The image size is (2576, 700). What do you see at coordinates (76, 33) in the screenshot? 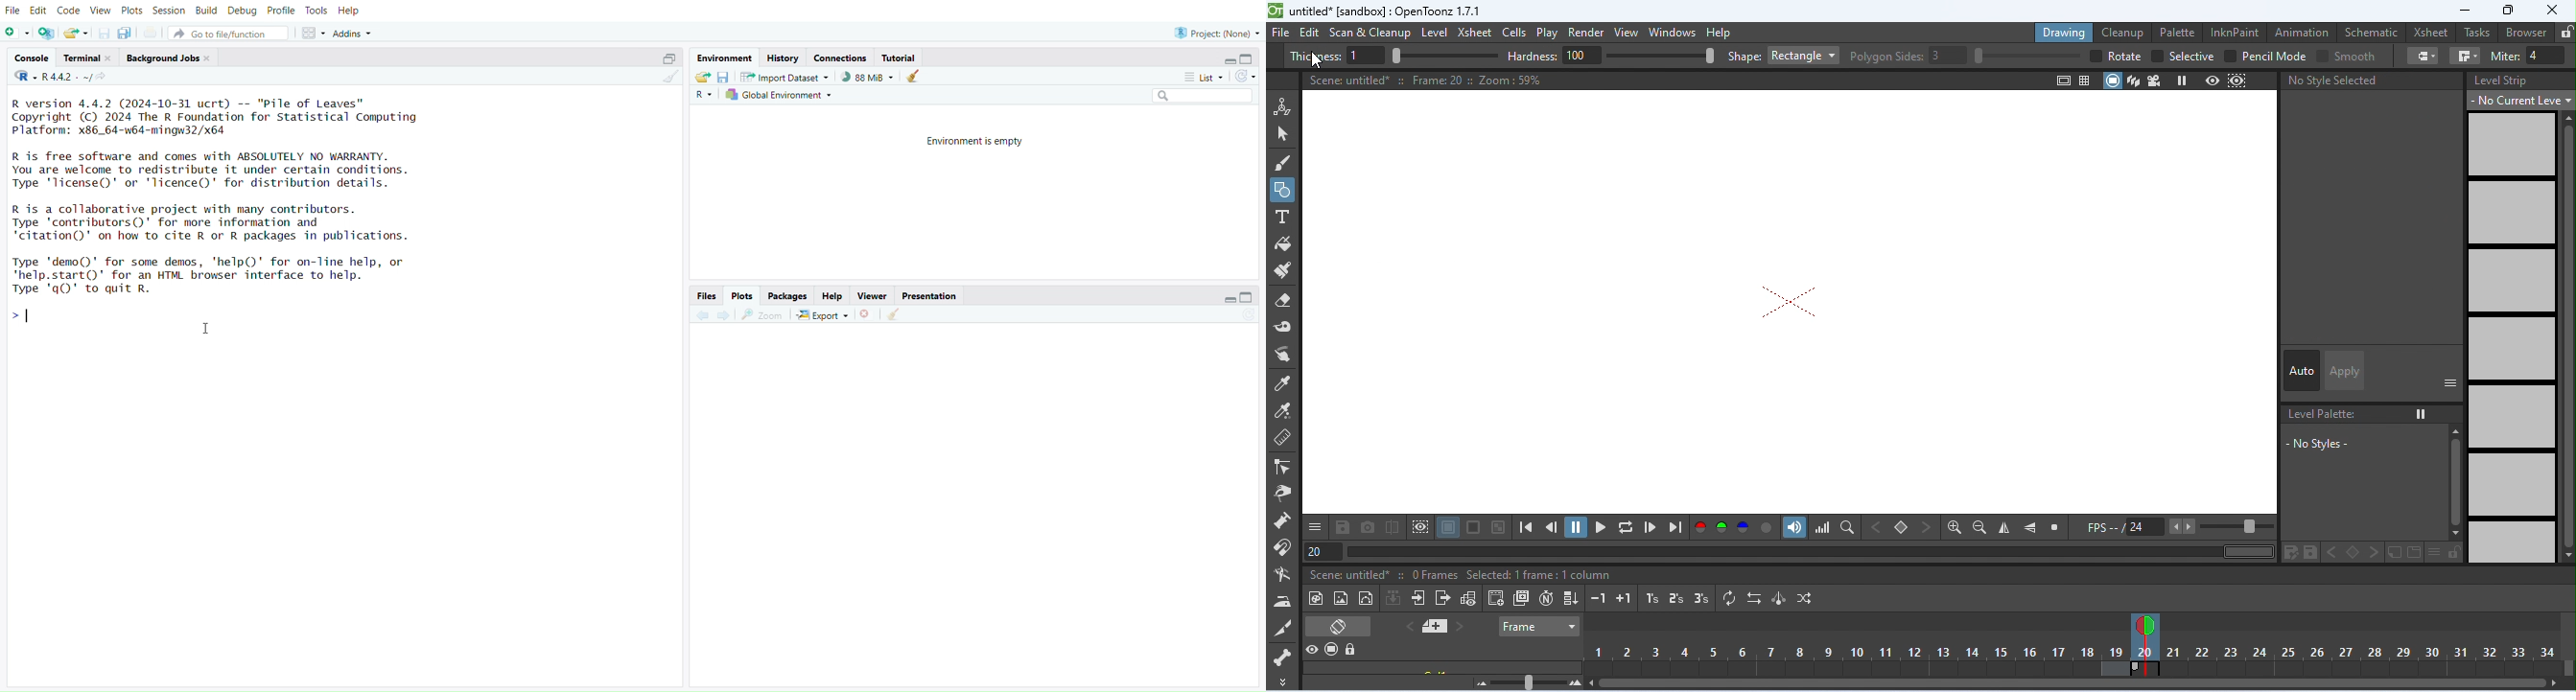
I see `open an existing file` at bounding box center [76, 33].